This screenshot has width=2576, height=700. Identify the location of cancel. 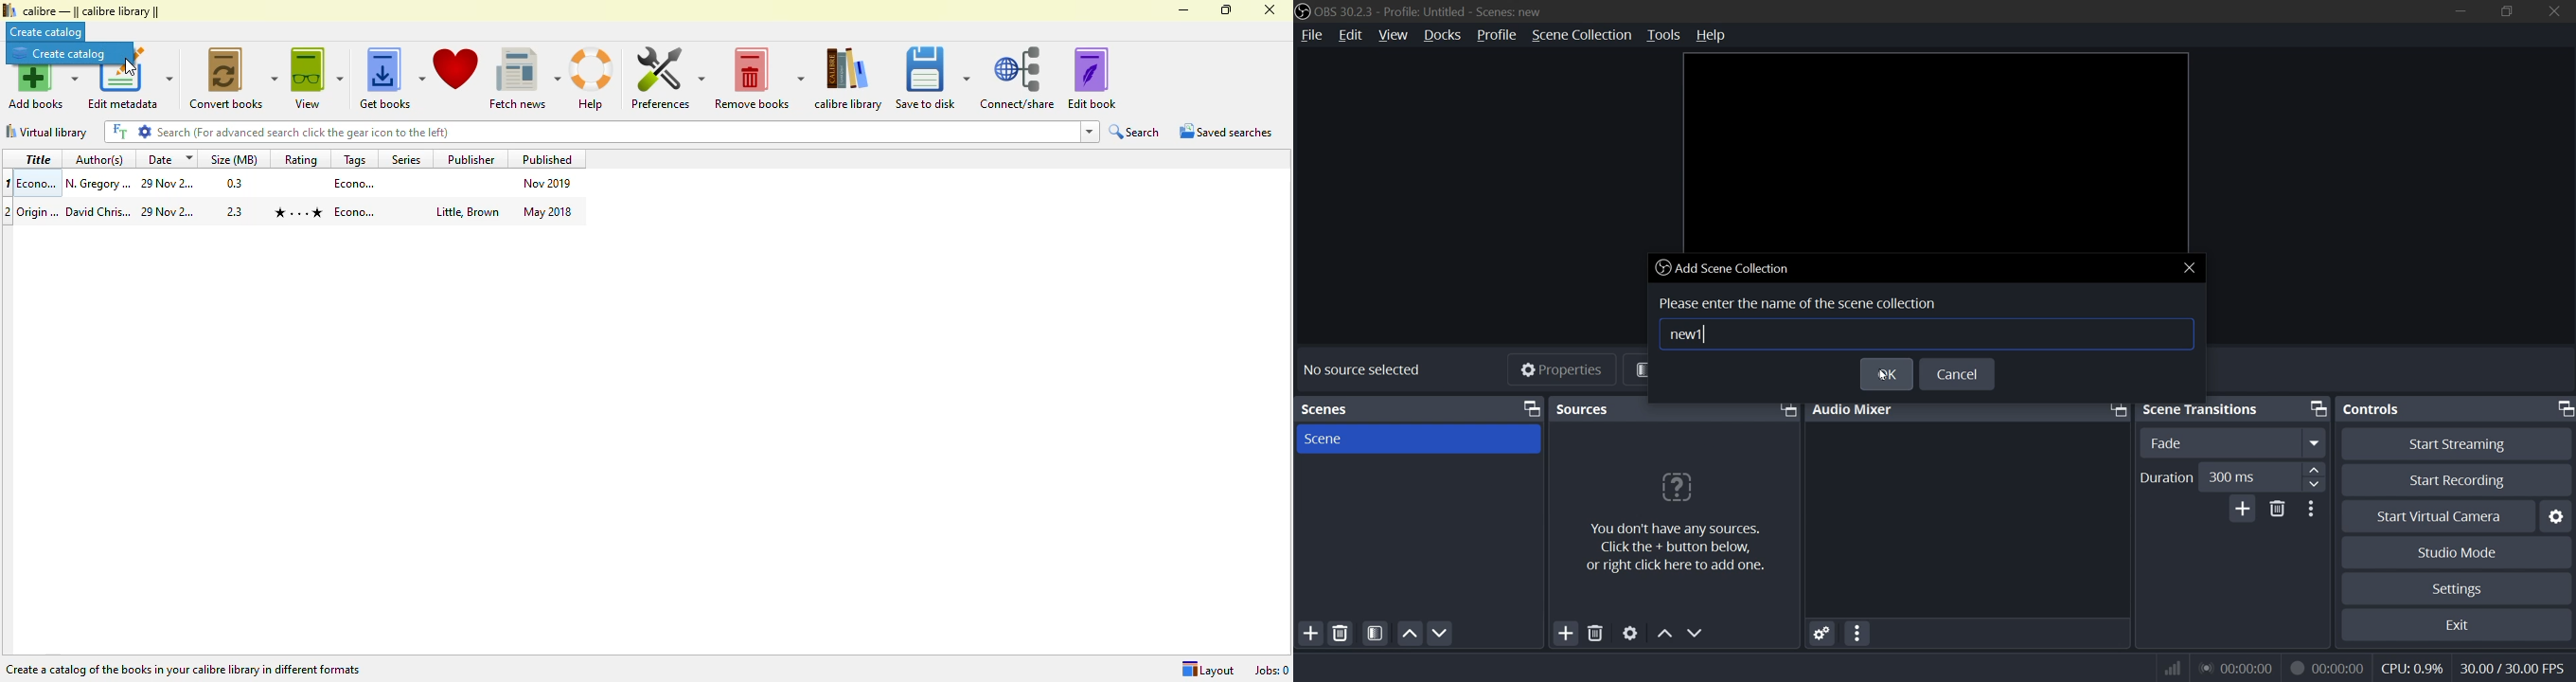
(1956, 374).